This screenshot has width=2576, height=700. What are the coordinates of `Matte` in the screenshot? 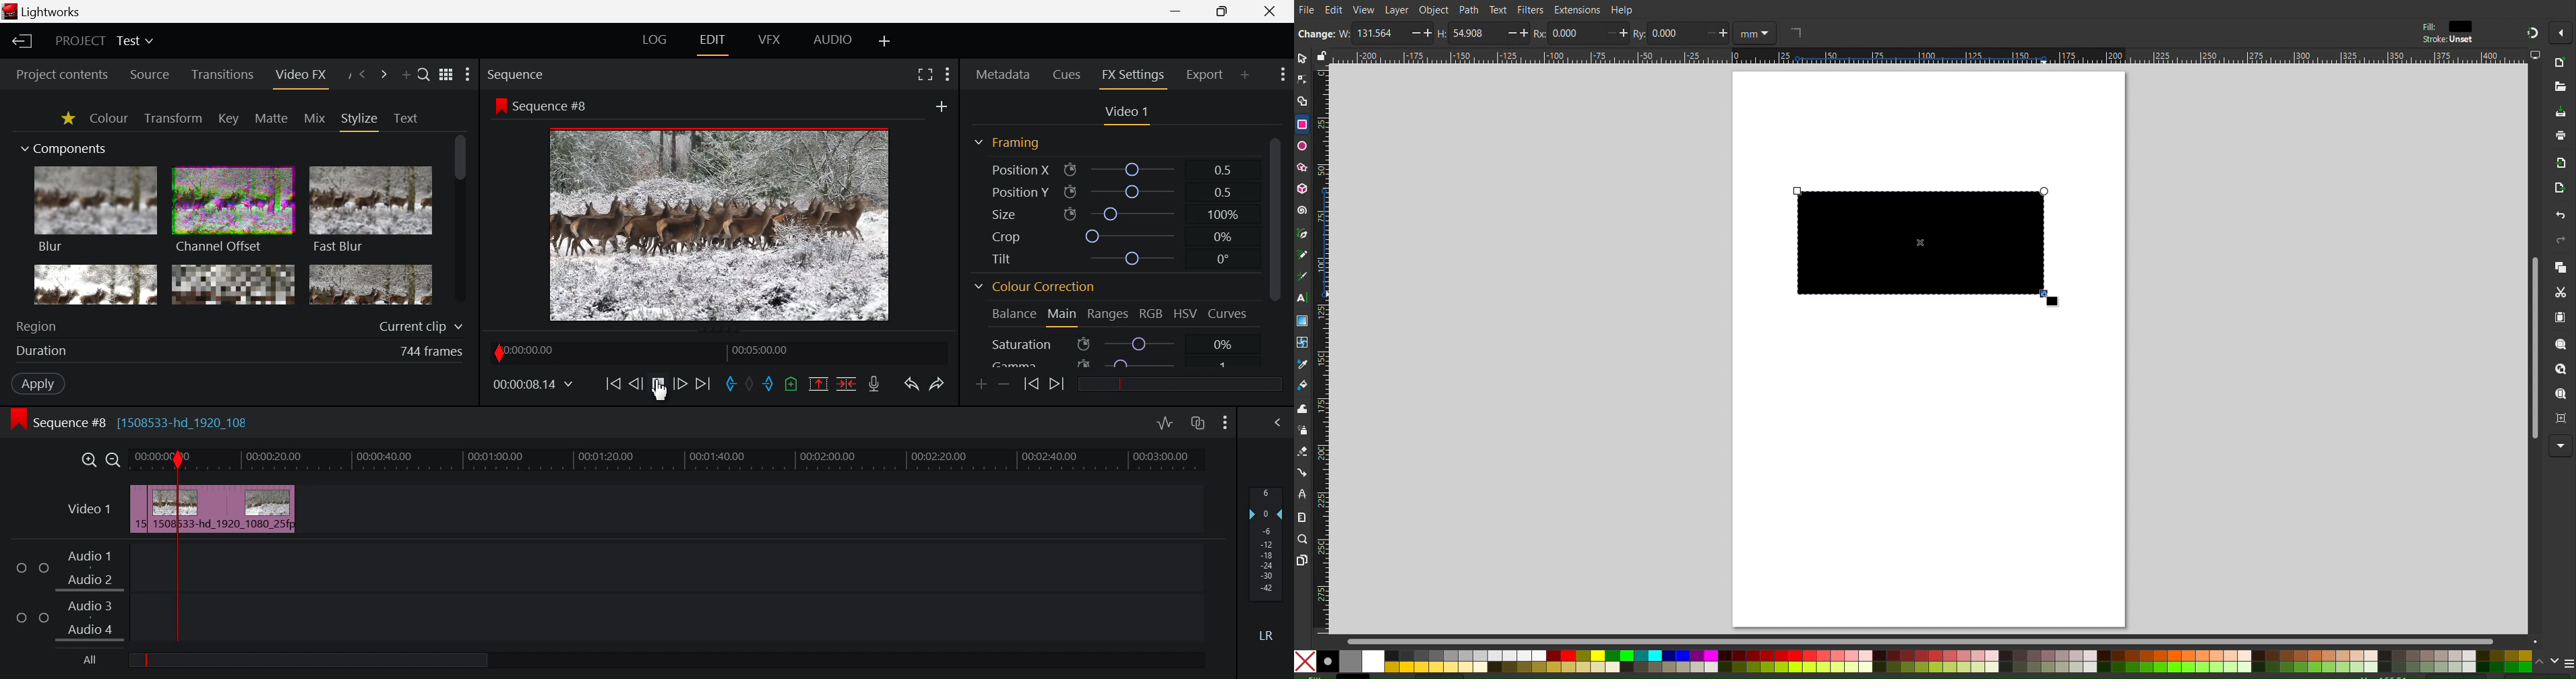 It's located at (272, 119).